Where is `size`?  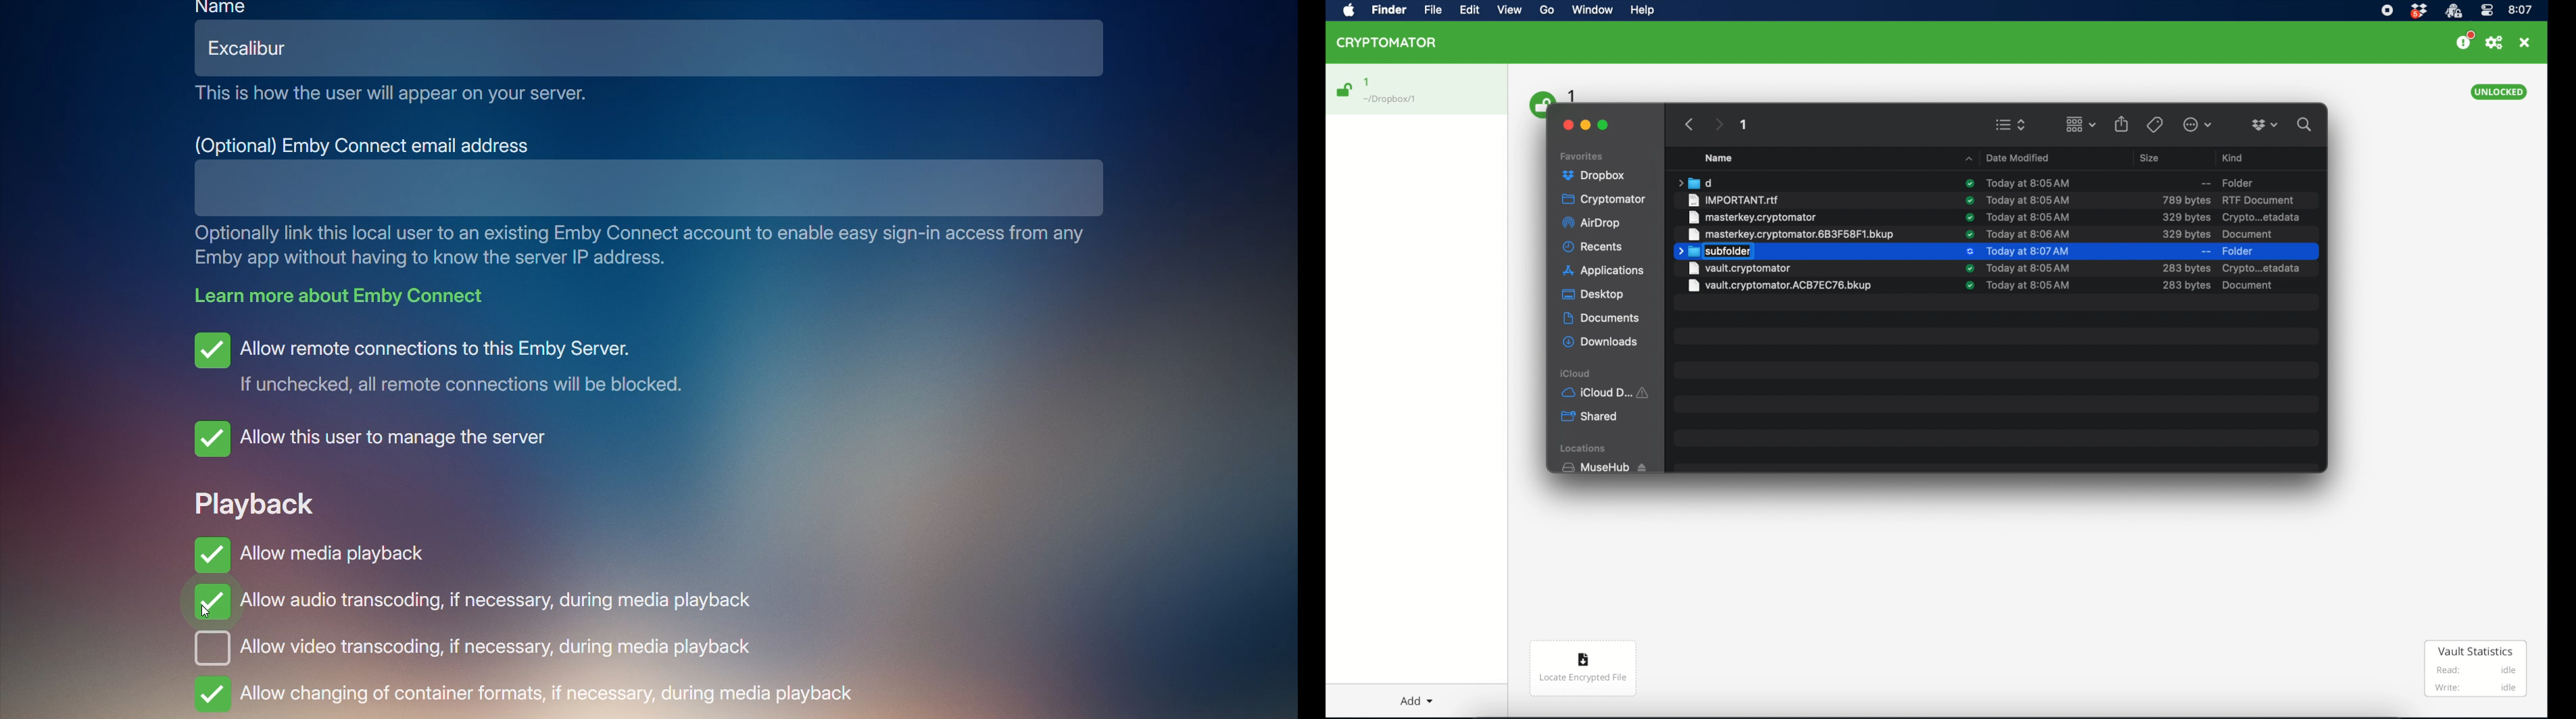
size is located at coordinates (2152, 158).